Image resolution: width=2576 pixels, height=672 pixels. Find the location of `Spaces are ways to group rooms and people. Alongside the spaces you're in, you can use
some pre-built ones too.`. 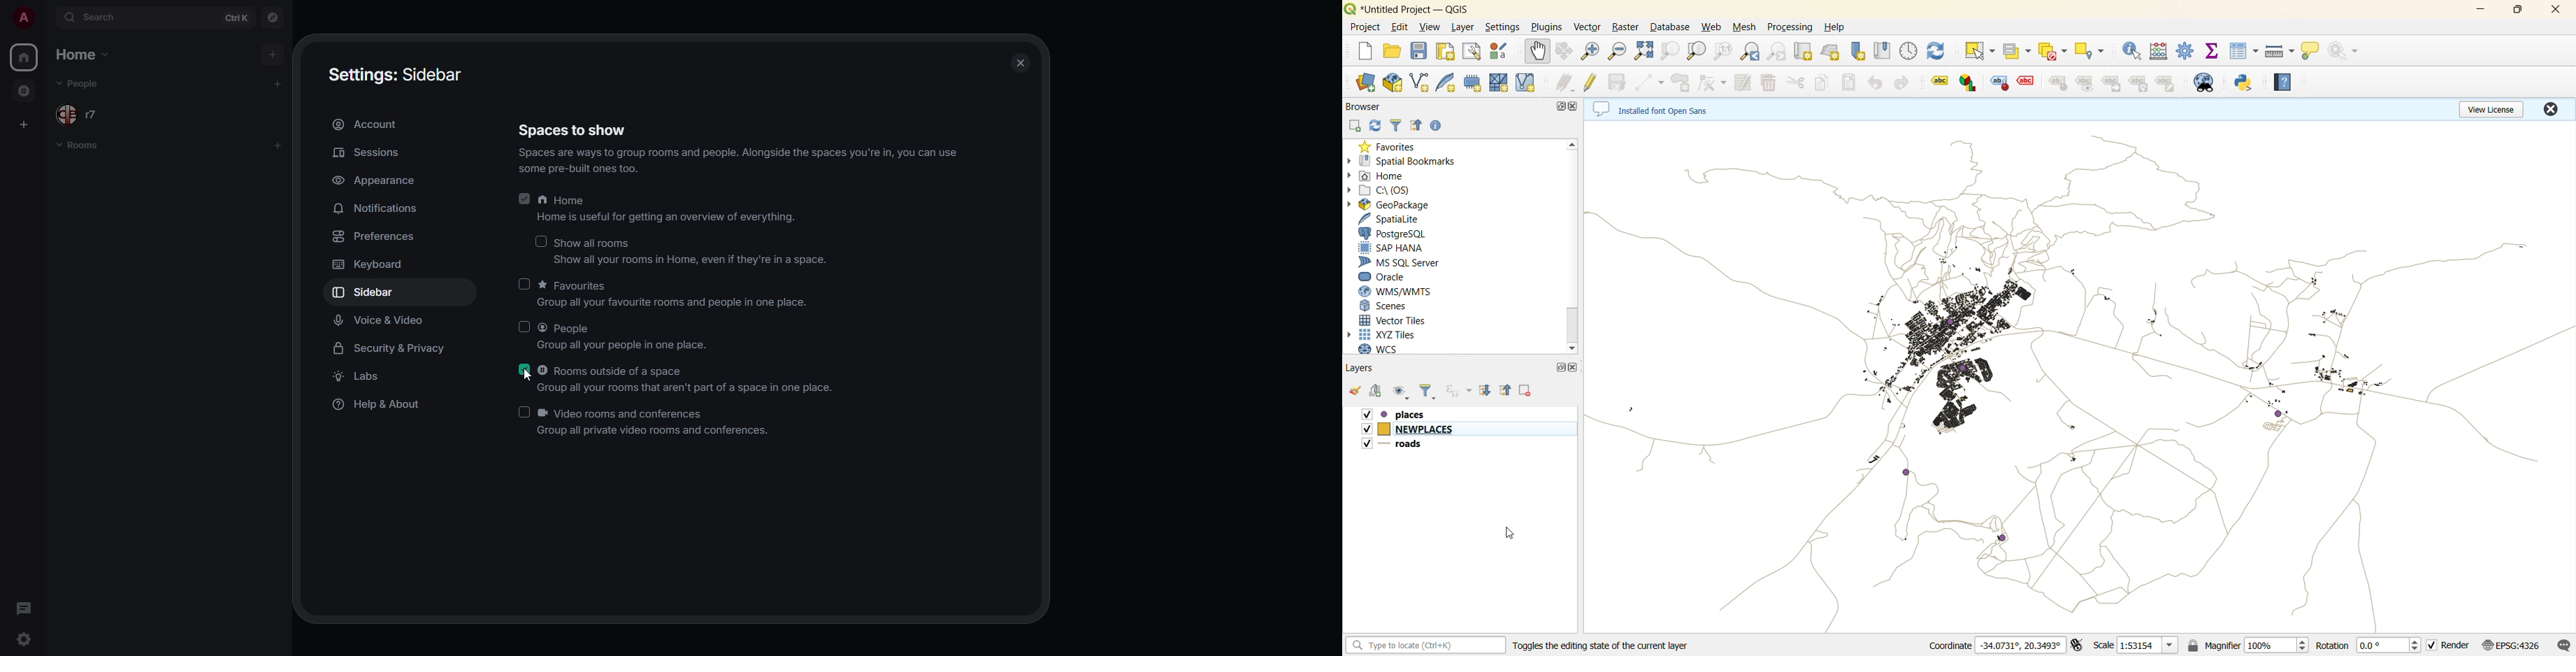

Spaces are ways to group rooms and people. Alongside the spaces you're in, you can use
some pre-built ones too. is located at coordinates (738, 160).